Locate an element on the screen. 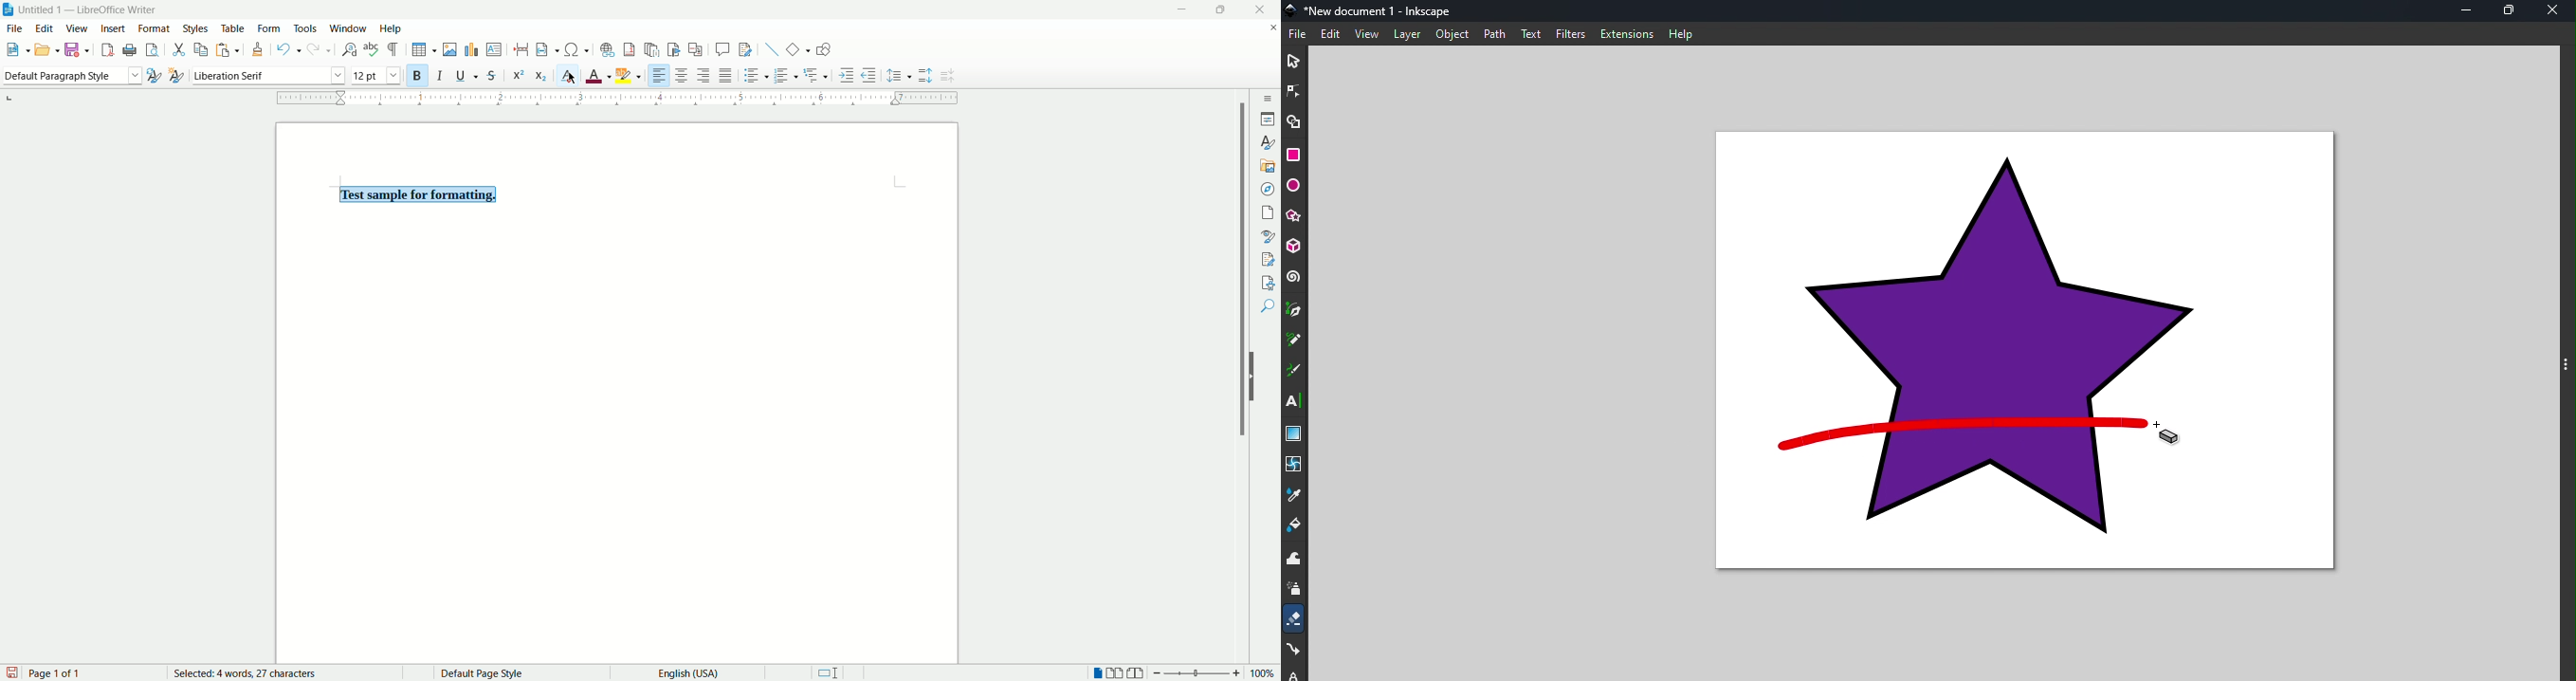 The height and width of the screenshot is (700, 2576). unordered list is located at coordinates (757, 76).